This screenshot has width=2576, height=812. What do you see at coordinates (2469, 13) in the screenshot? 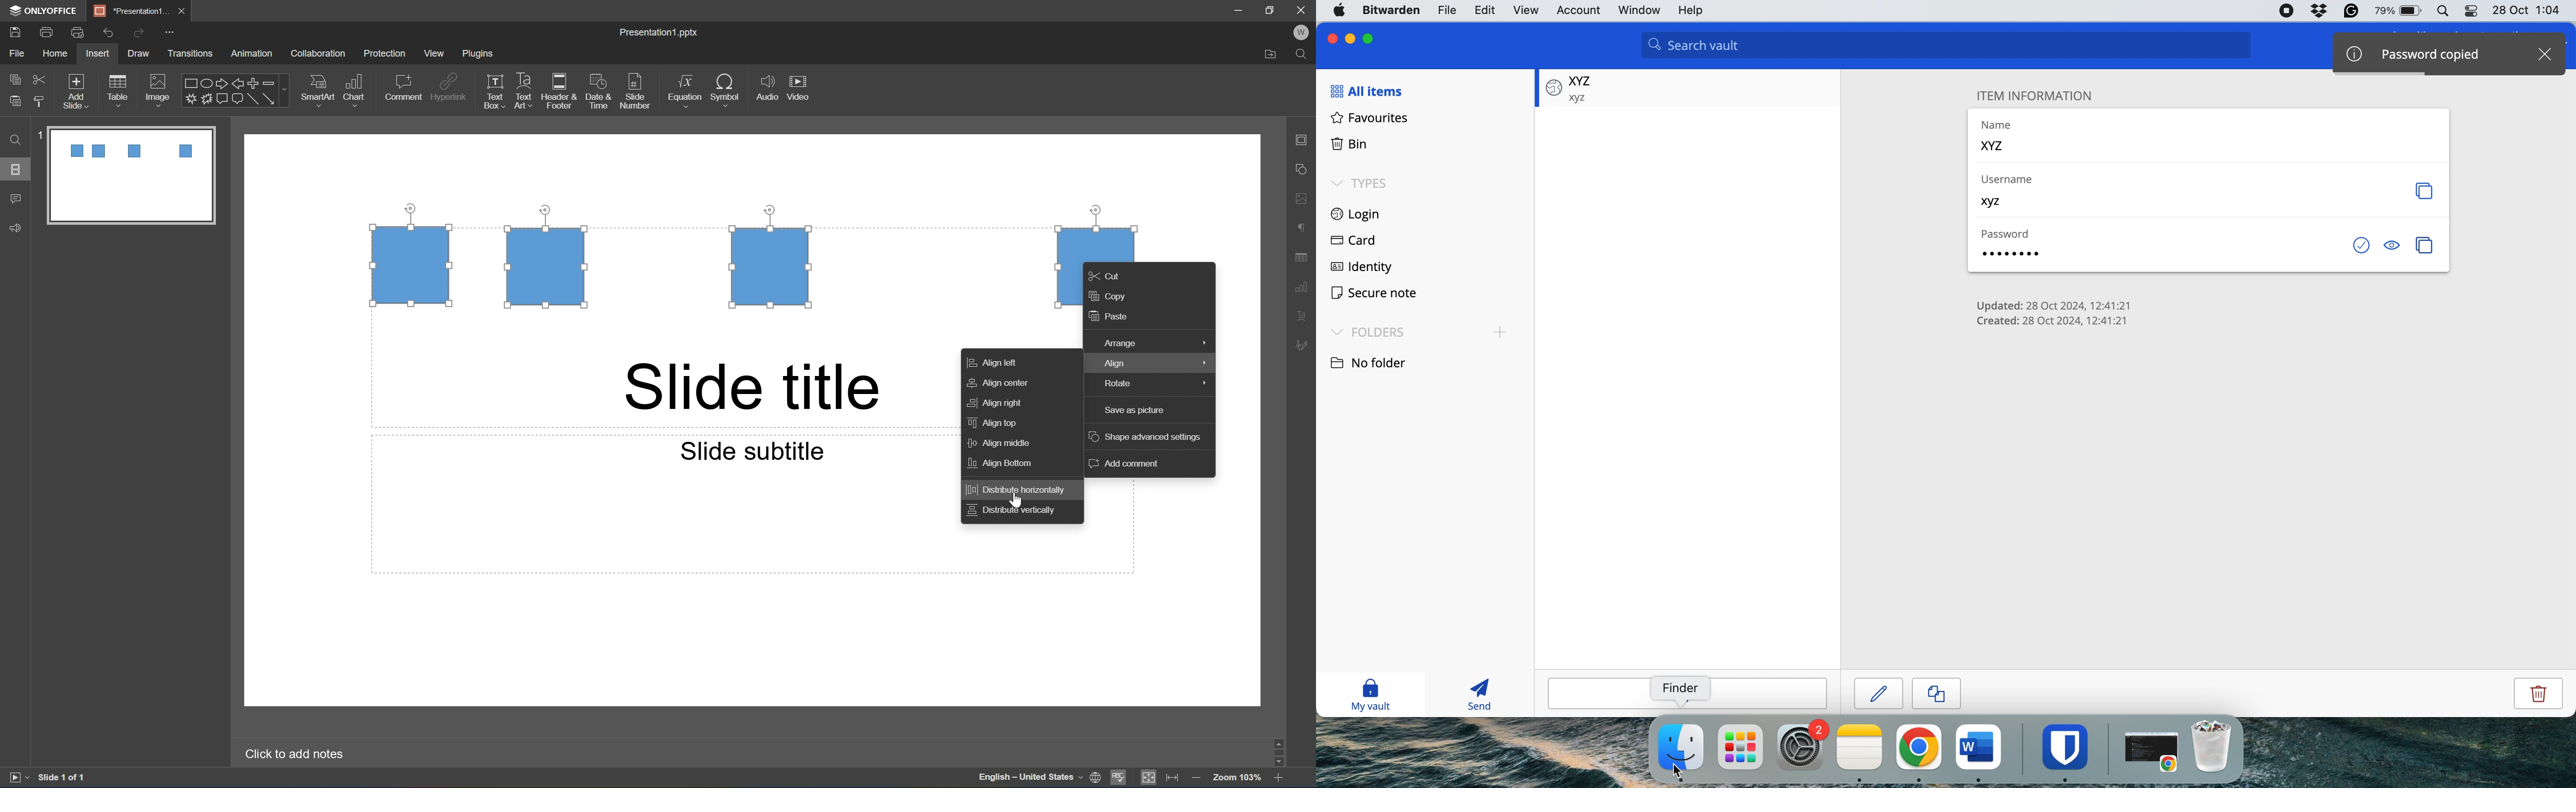
I see `control center` at bounding box center [2469, 13].